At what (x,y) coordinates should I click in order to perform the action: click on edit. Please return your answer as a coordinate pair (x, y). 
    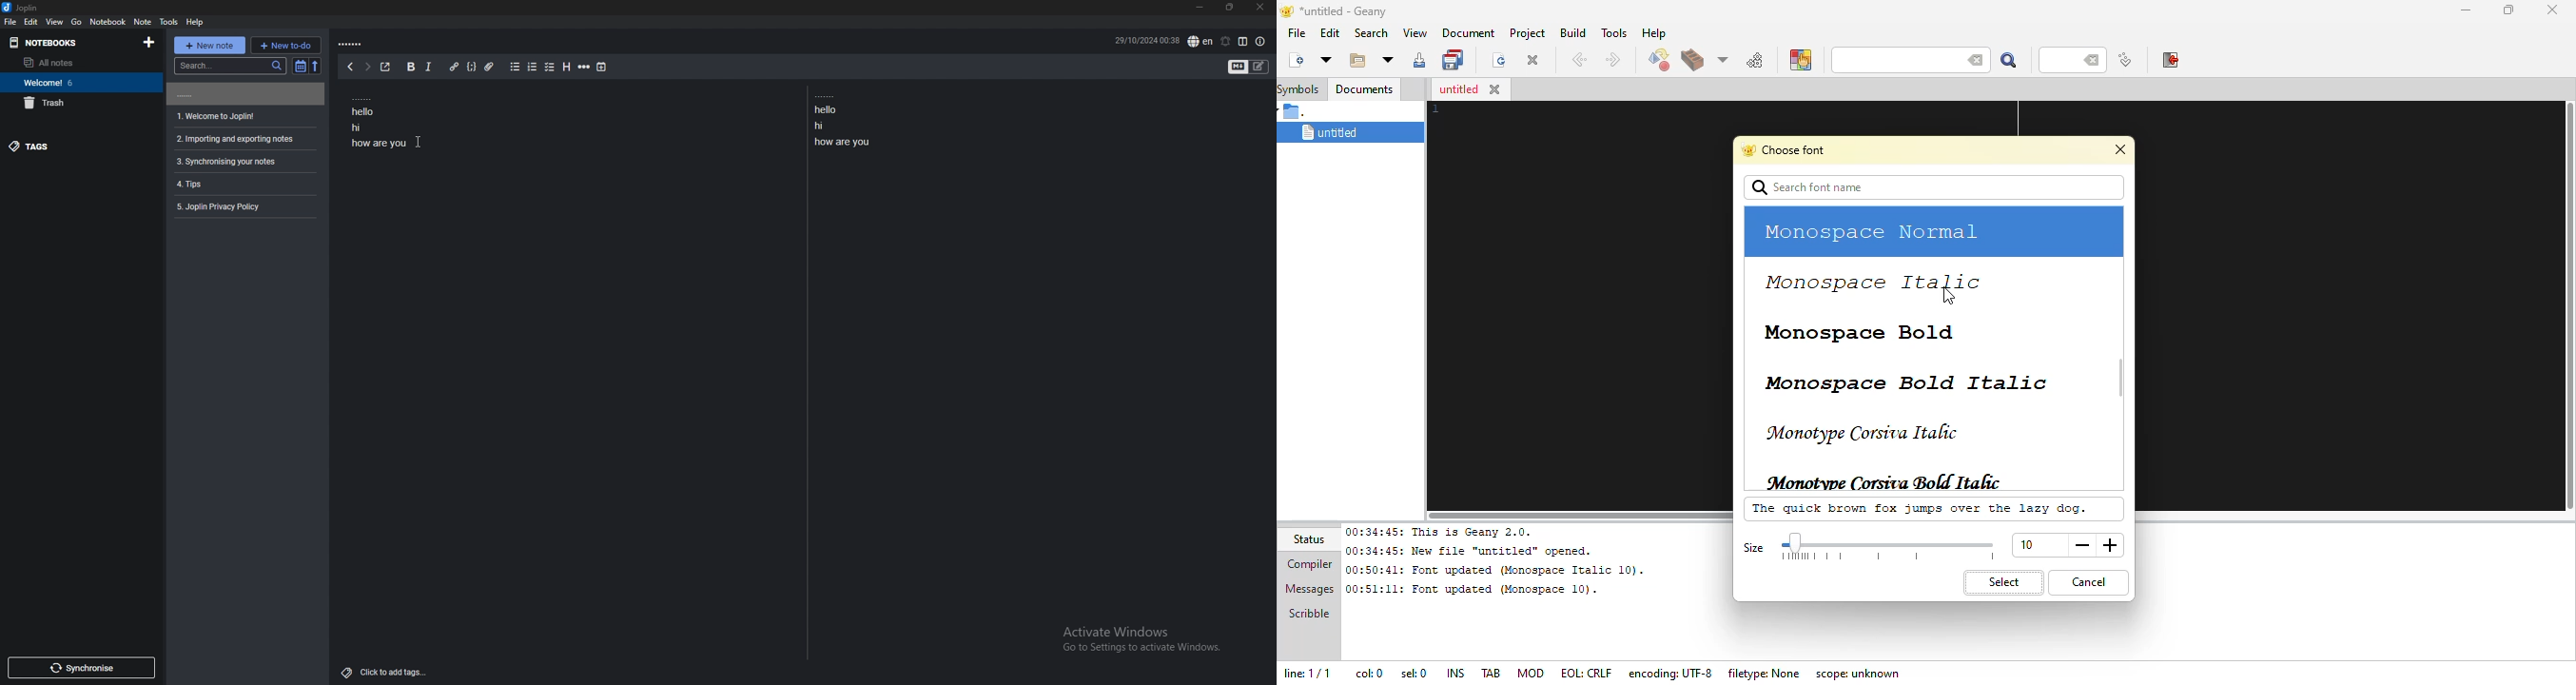
    Looking at the image, I should click on (32, 21).